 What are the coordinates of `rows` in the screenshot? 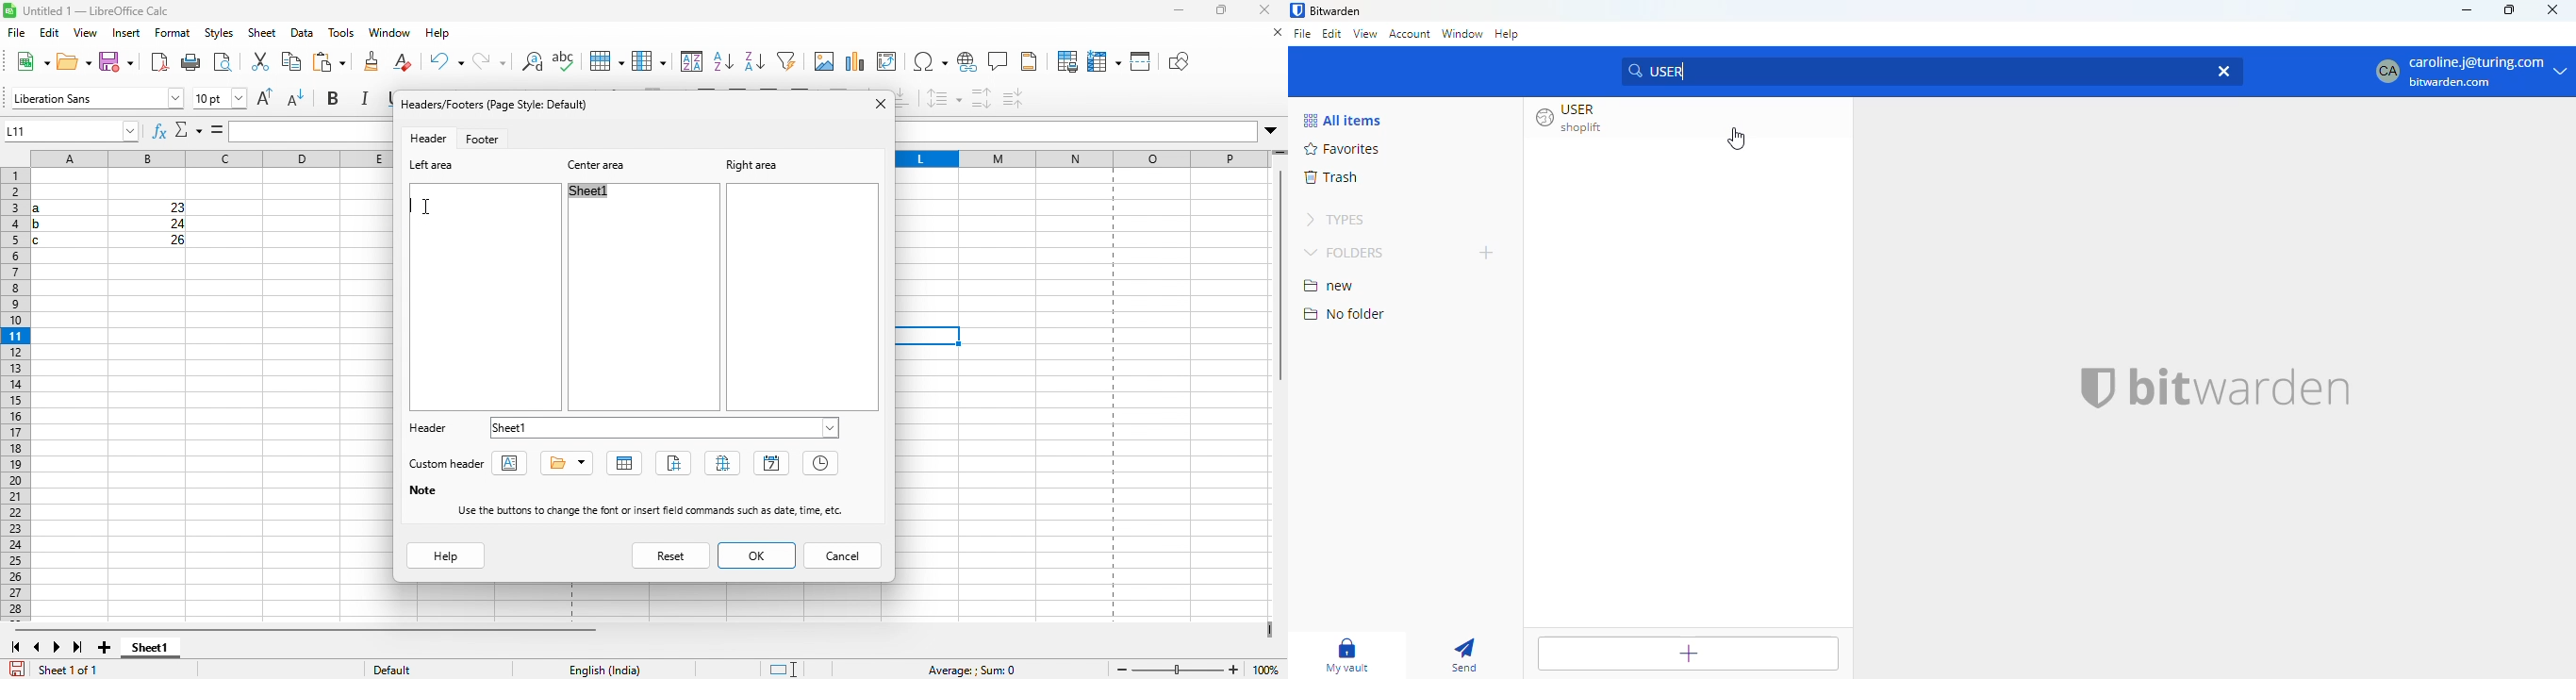 It's located at (14, 395).